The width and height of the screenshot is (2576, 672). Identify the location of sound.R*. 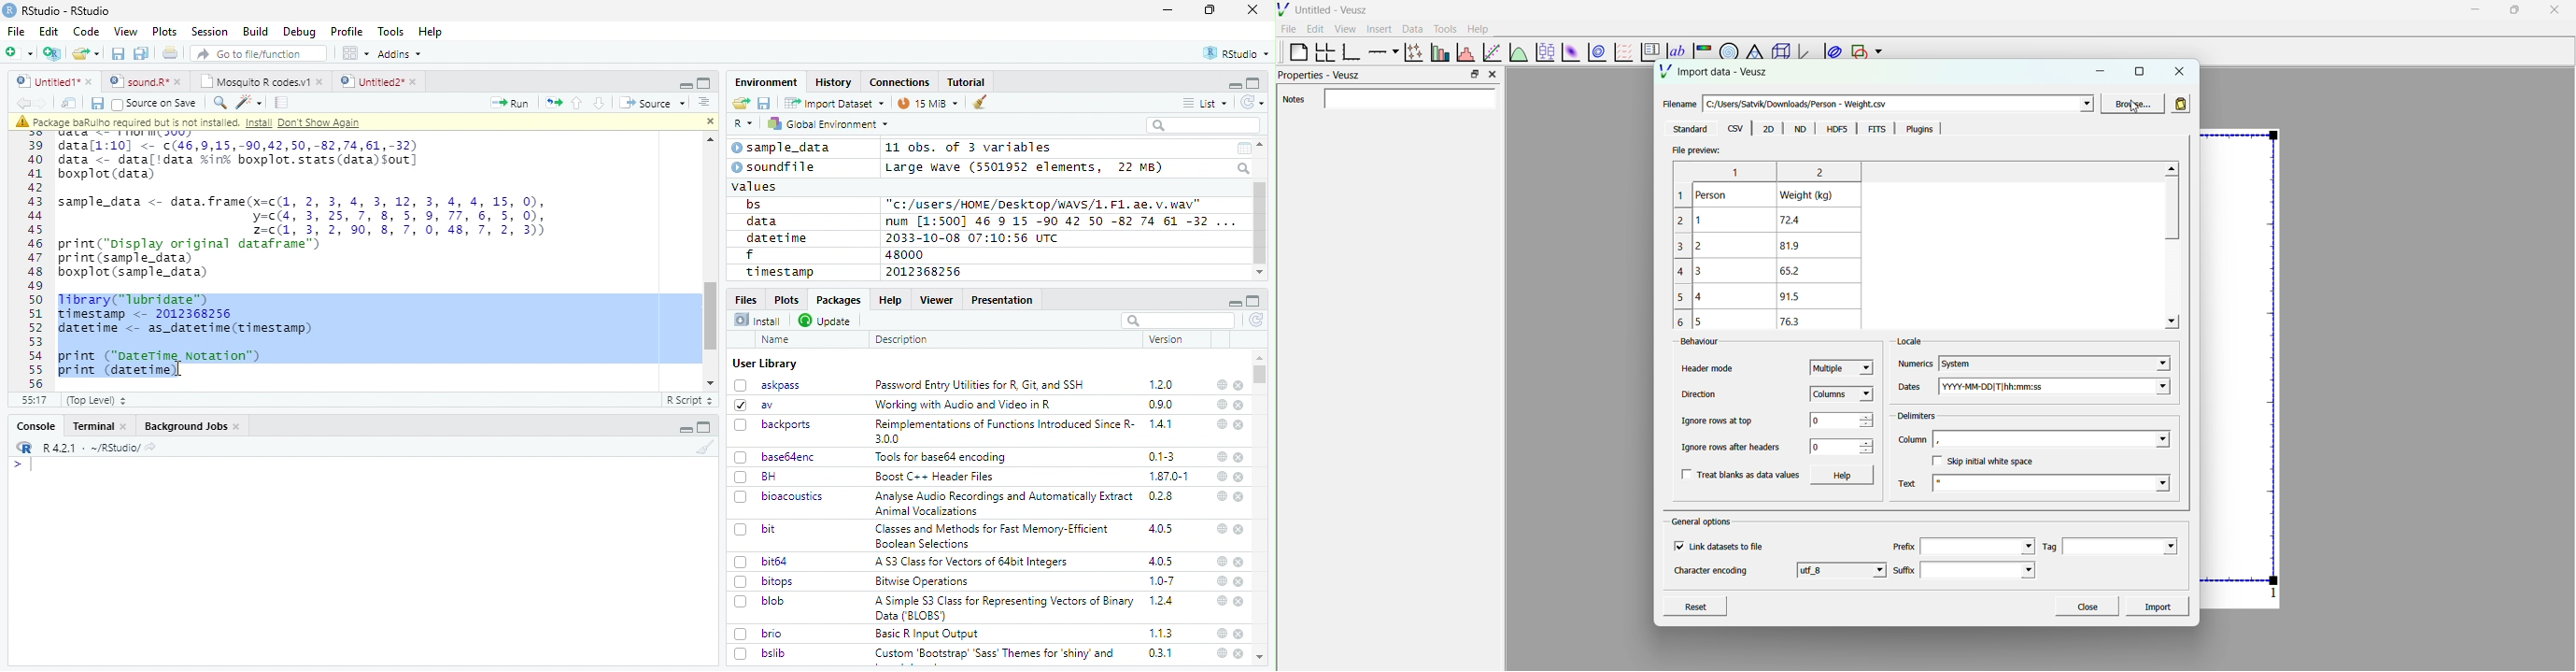
(146, 82).